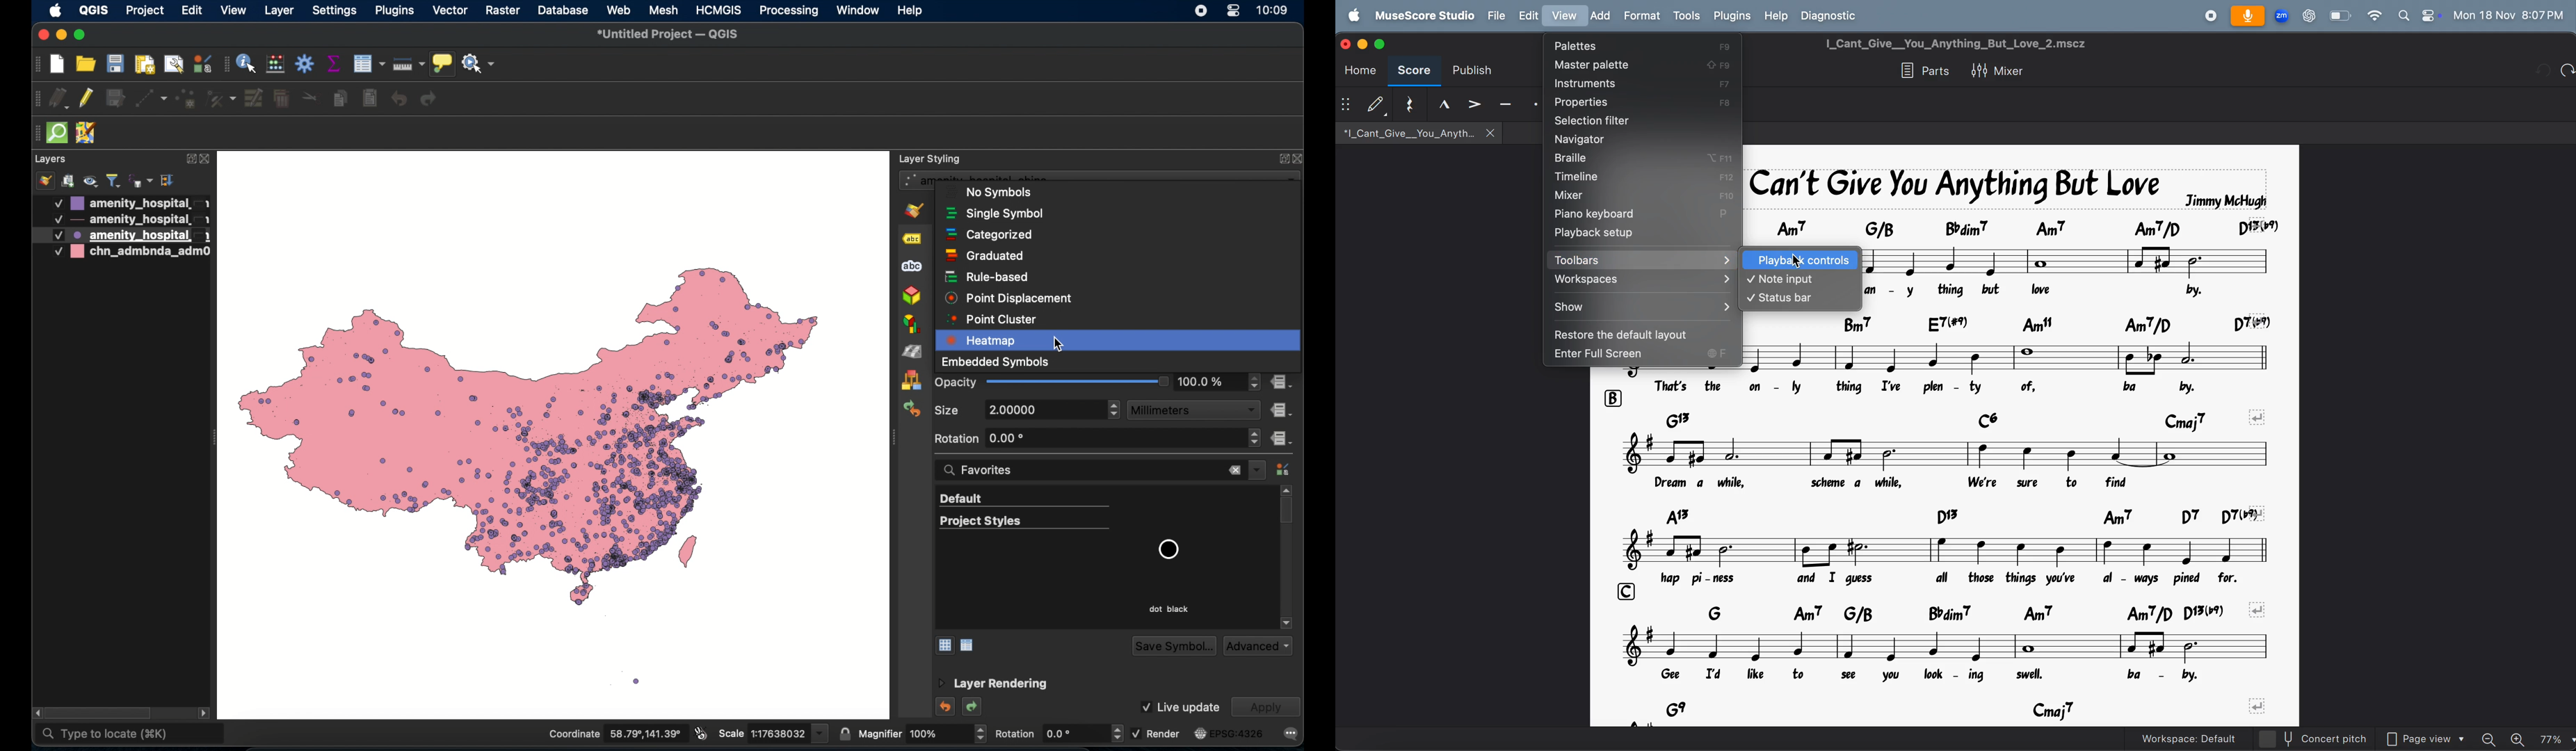 Image resolution: width=2576 pixels, height=756 pixels. What do you see at coordinates (1796, 279) in the screenshot?
I see `note input` at bounding box center [1796, 279].